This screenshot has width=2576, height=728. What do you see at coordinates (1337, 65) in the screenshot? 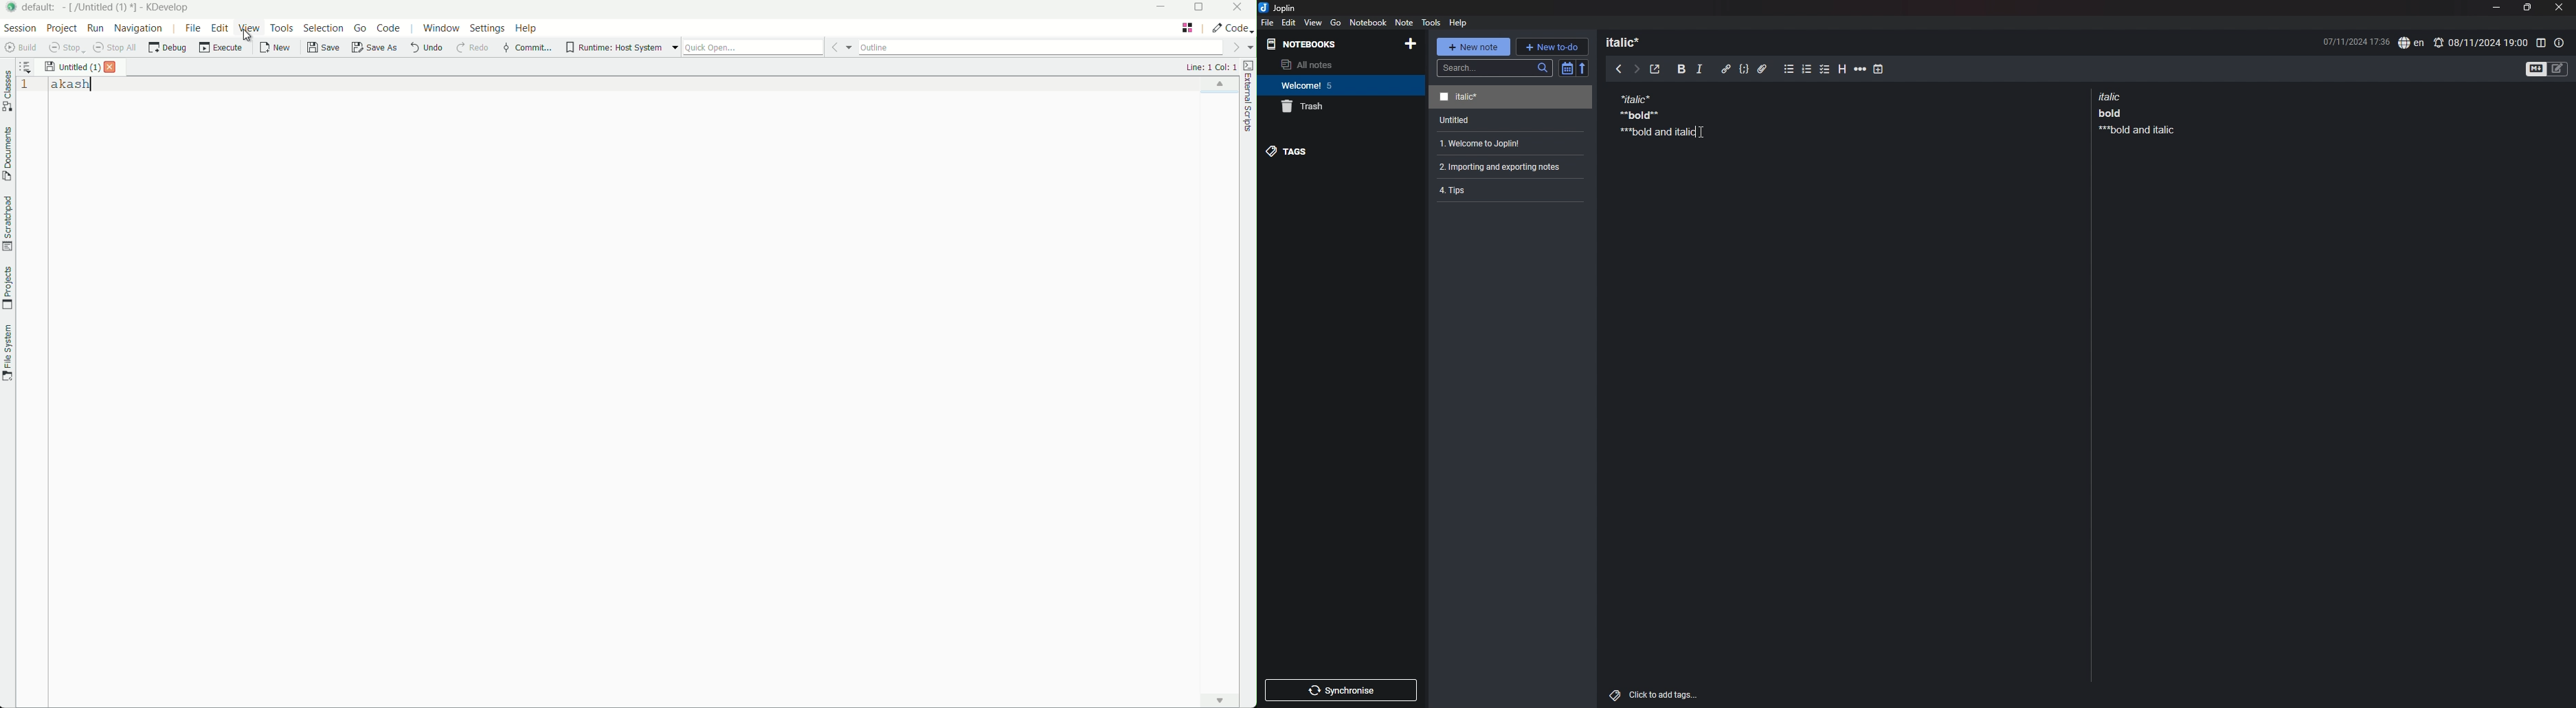
I see `all notes` at bounding box center [1337, 65].